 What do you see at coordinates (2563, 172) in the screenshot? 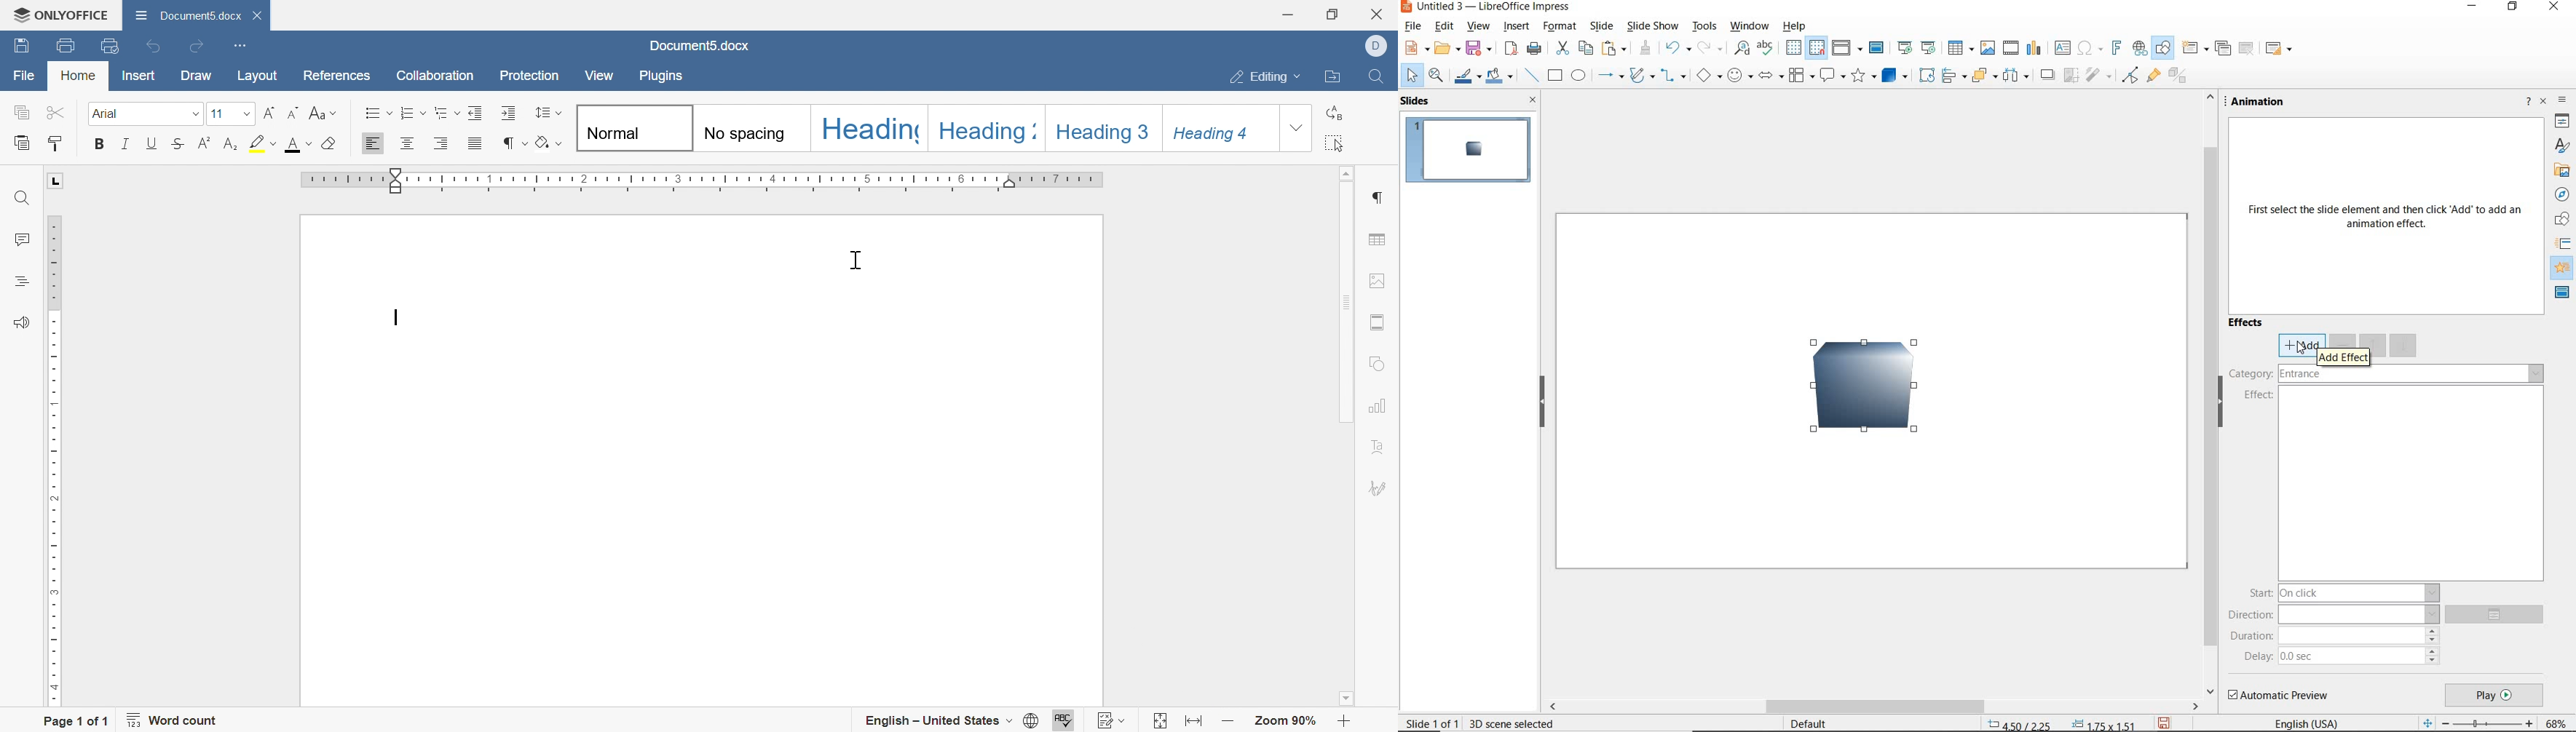
I see `GALLERY` at bounding box center [2563, 172].